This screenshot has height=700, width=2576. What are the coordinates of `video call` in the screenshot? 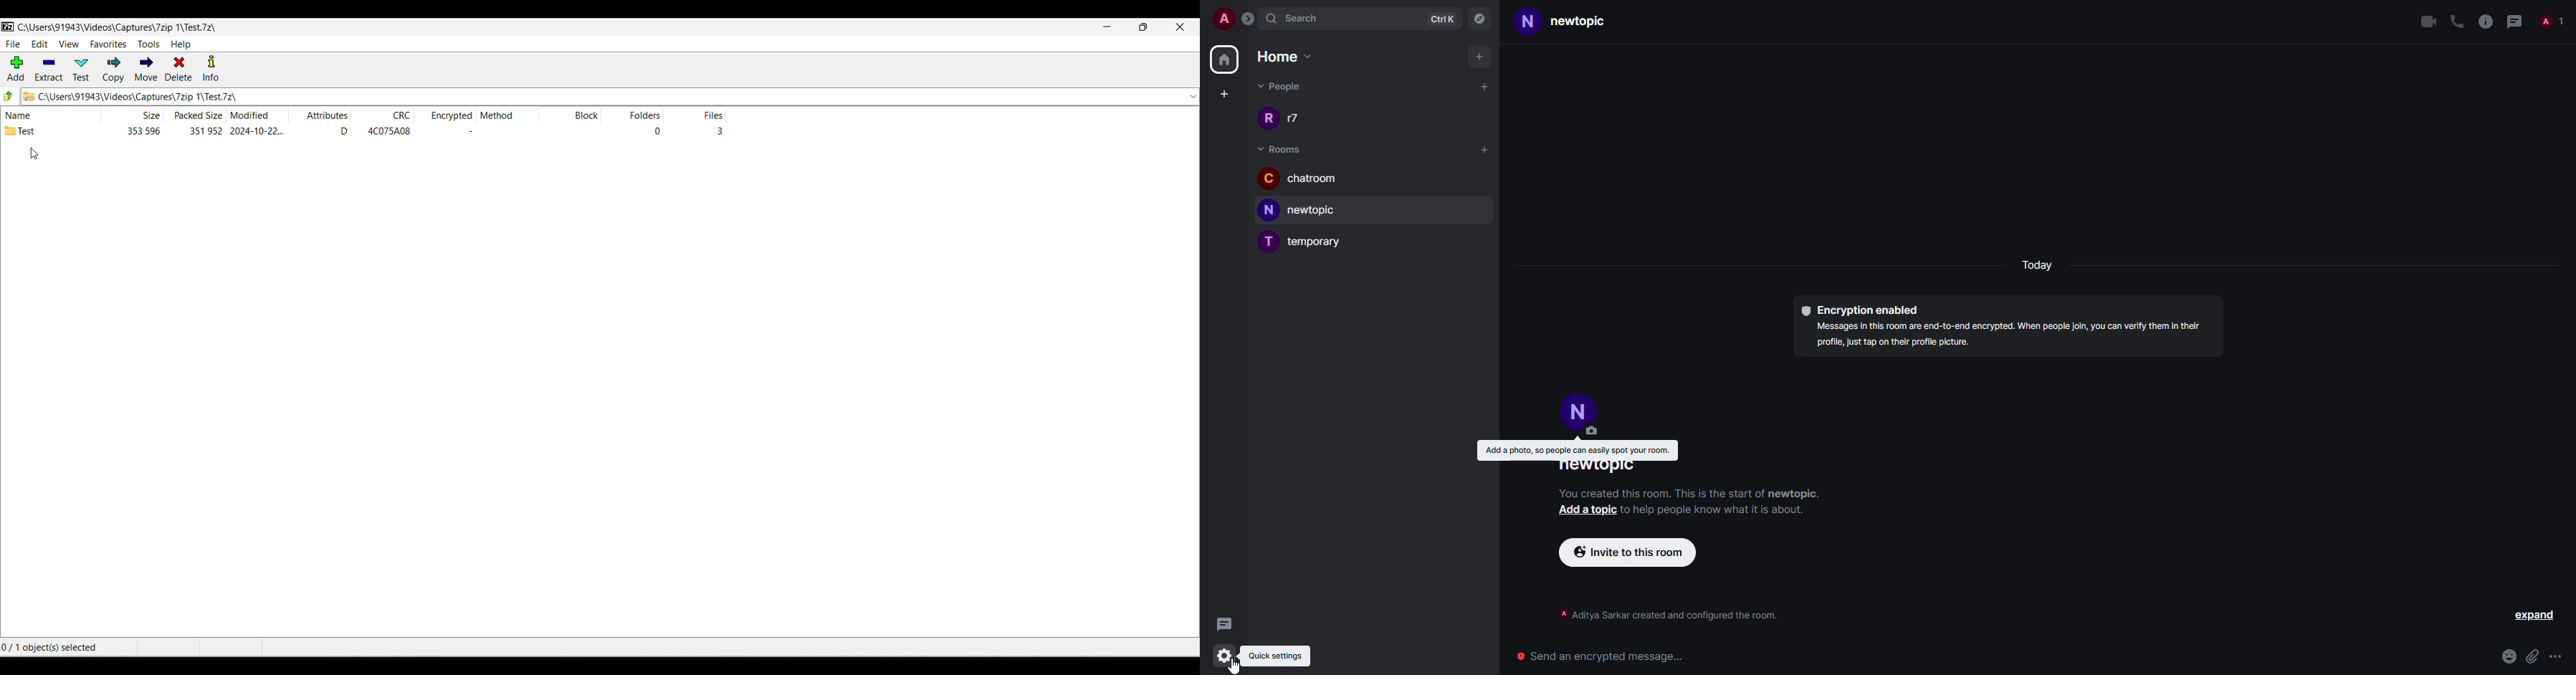 It's located at (2428, 22).